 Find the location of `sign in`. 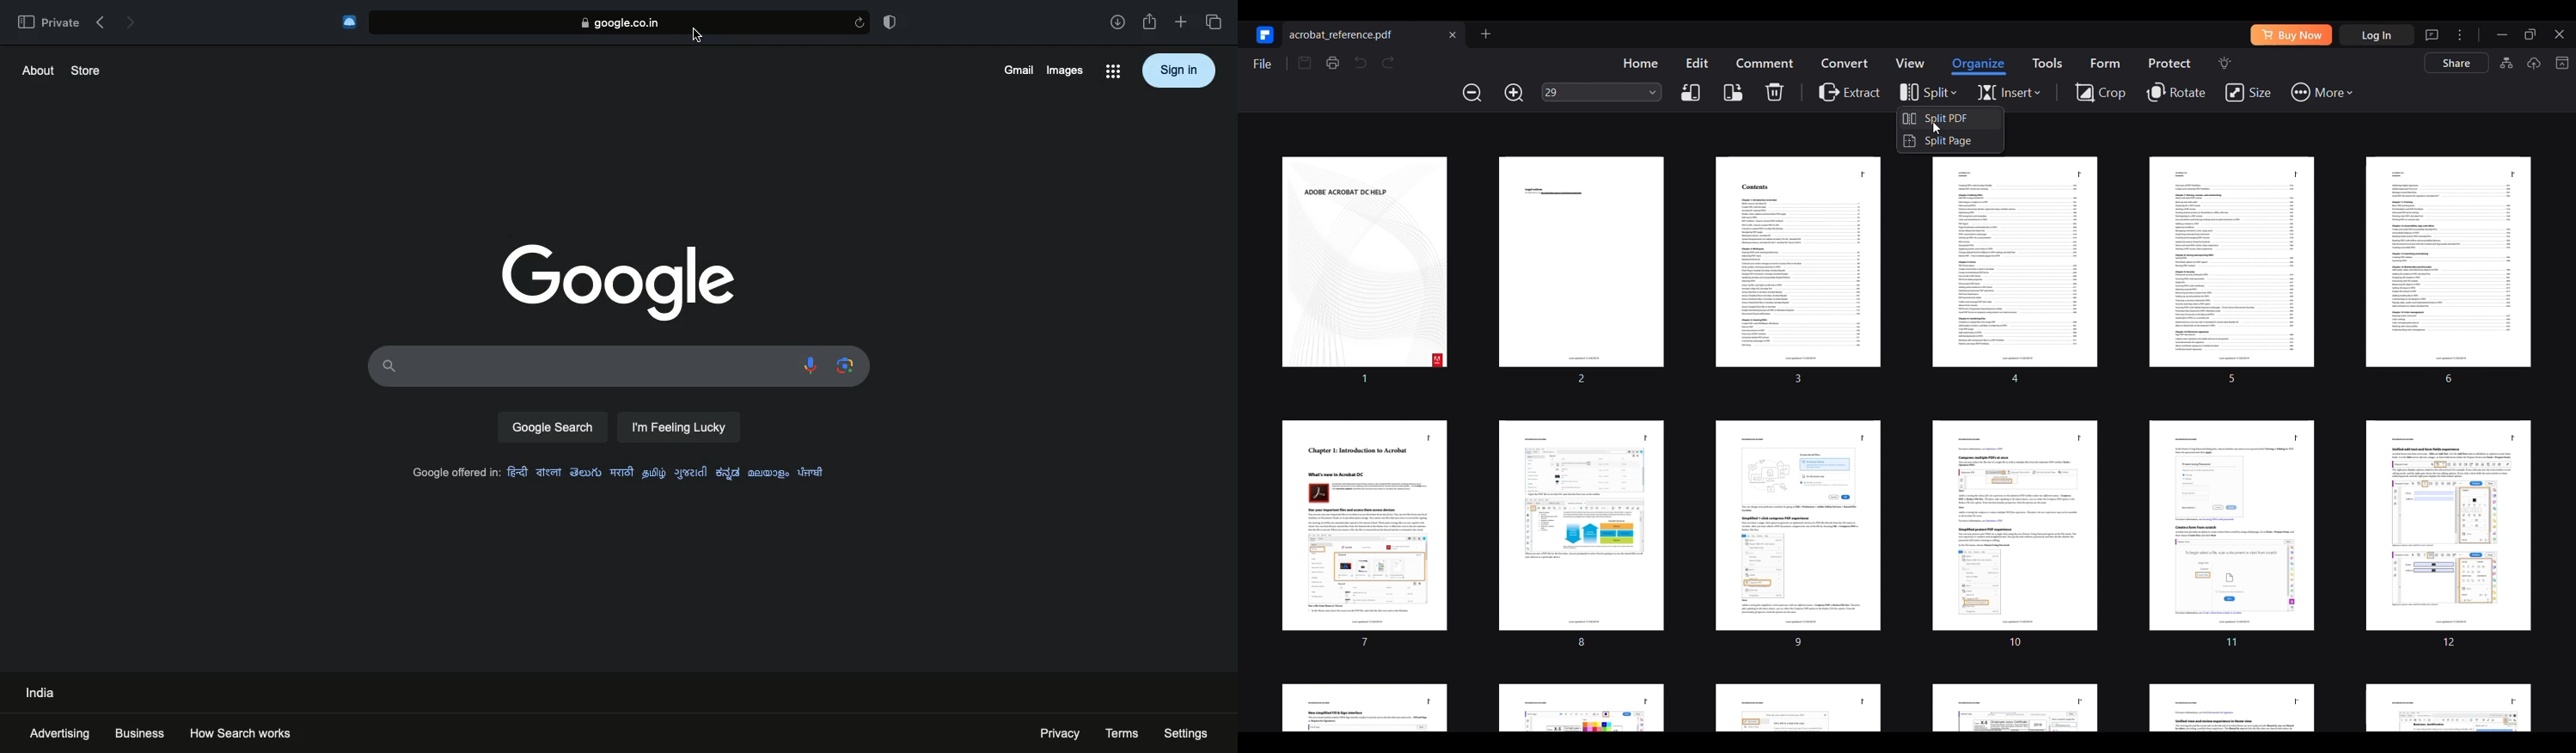

sign in is located at coordinates (1179, 70).